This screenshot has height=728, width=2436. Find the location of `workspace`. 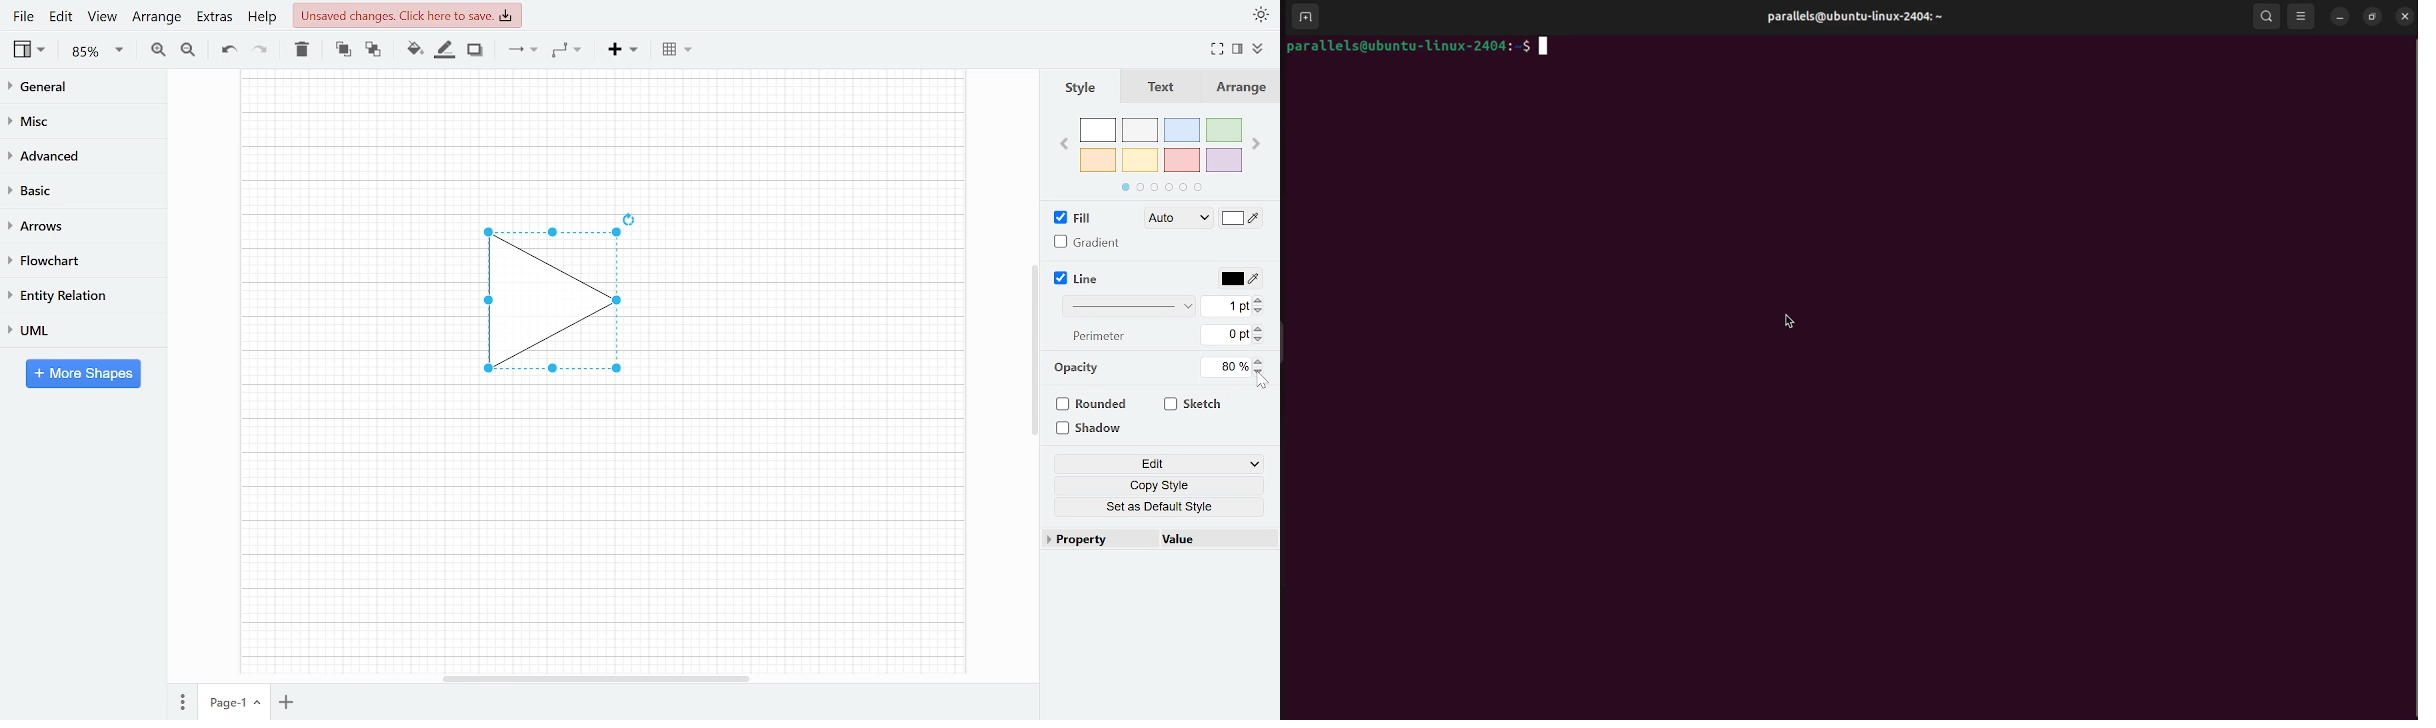

workspace is located at coordinates (819, 302).